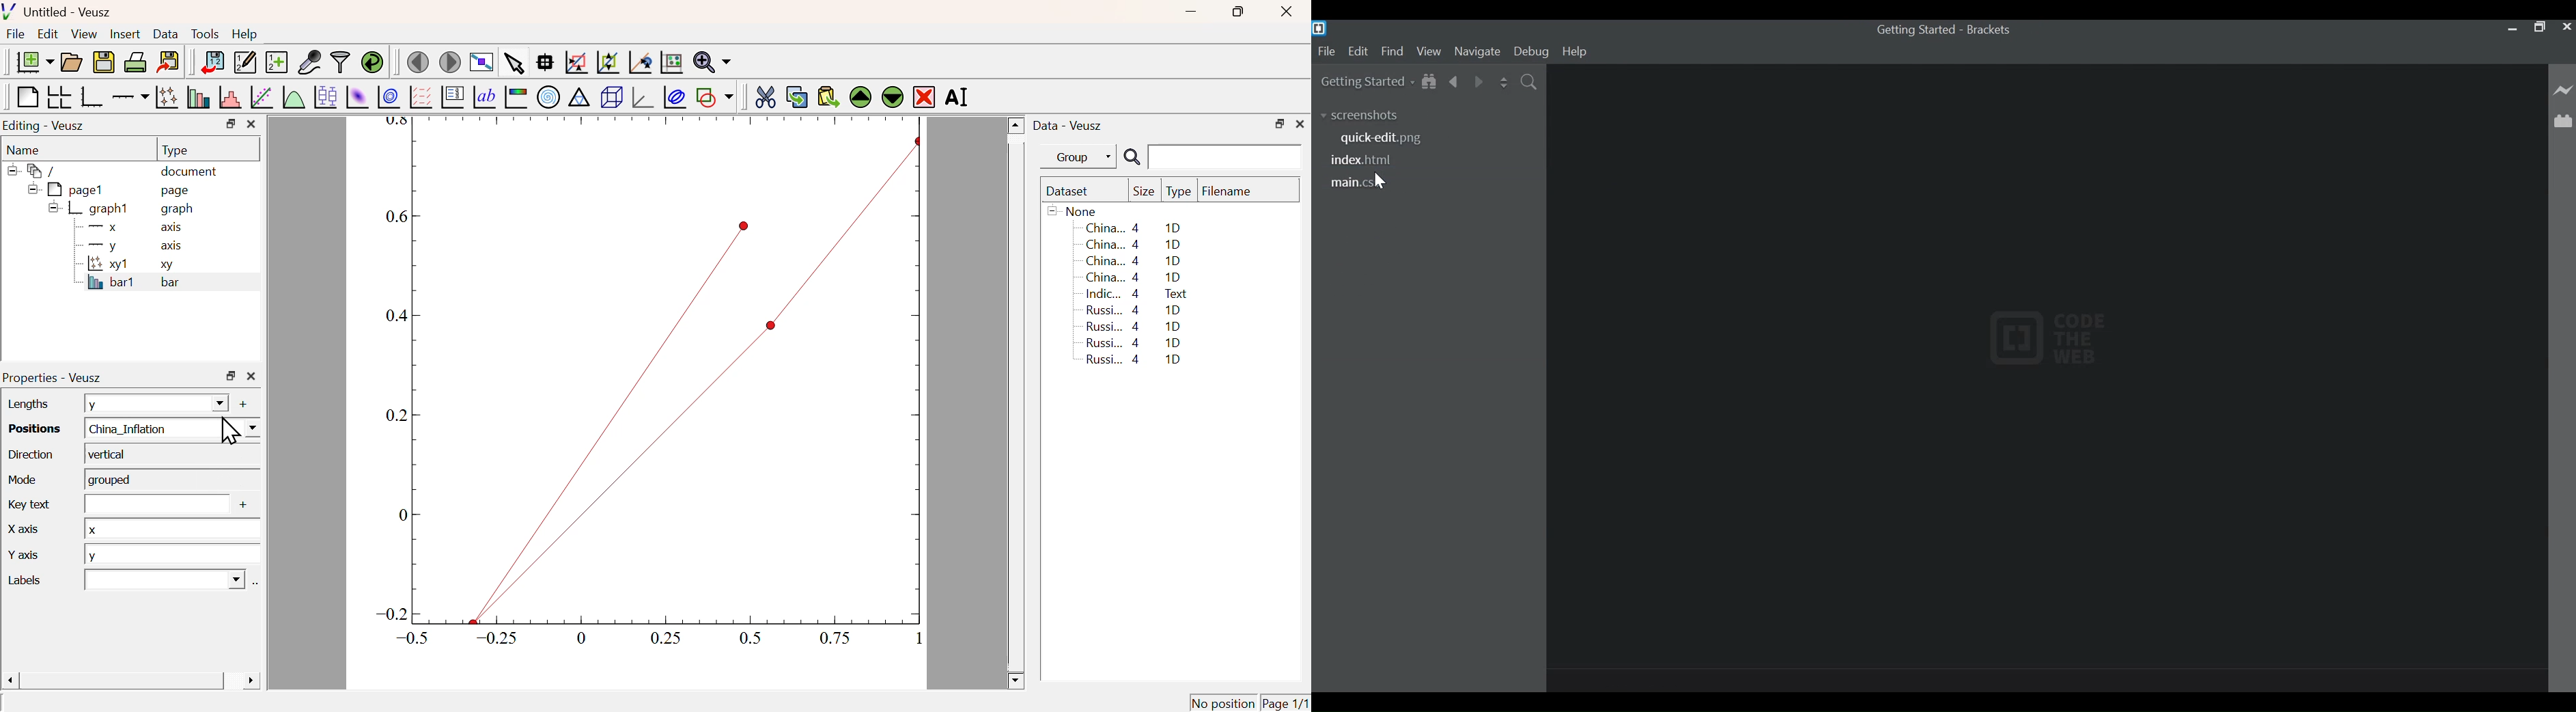 This screenshot has width=2576, height=728. I want to click on Find in Files, so click(1531, 81).